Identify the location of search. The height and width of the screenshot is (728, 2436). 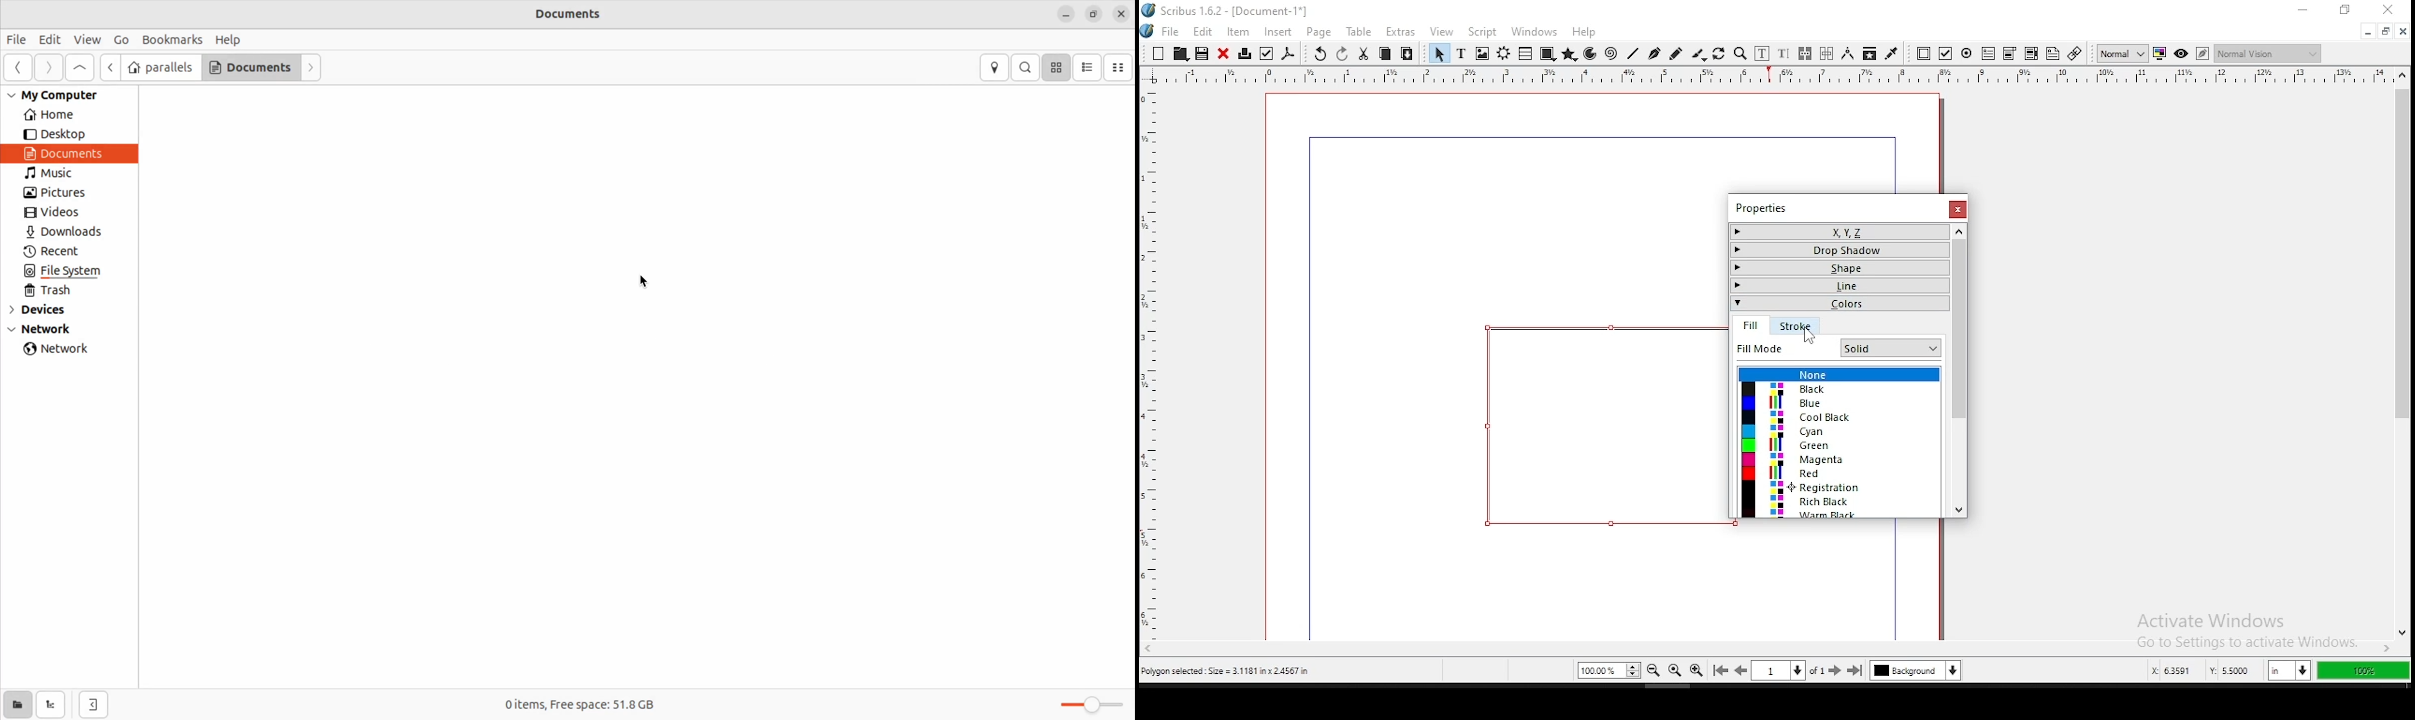
(1025, 66).